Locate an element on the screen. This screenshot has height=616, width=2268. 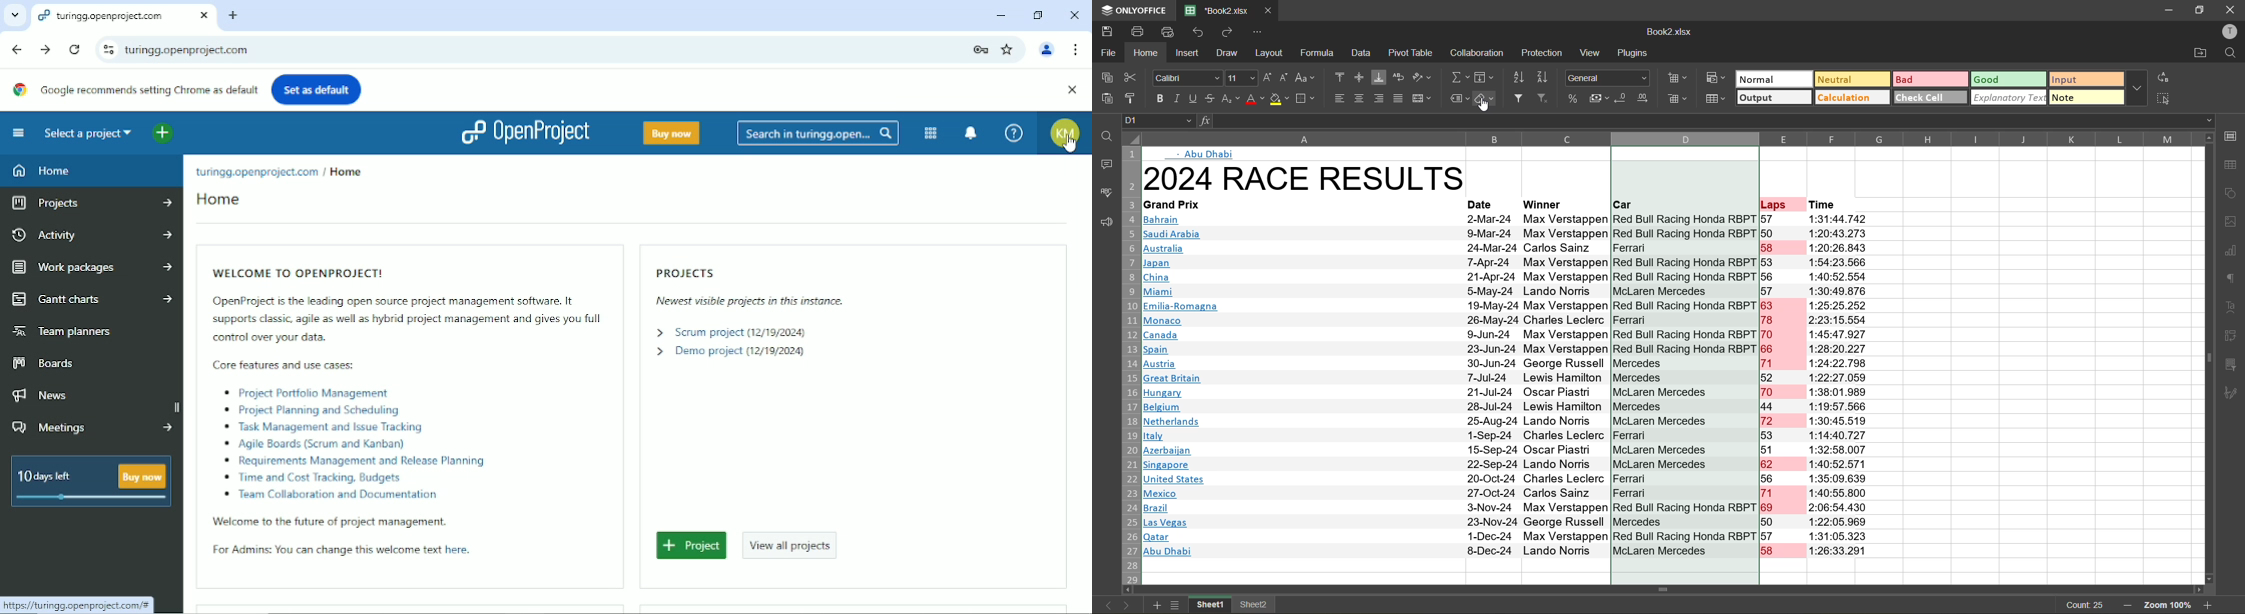
data is located at coordinates (1364, 53).